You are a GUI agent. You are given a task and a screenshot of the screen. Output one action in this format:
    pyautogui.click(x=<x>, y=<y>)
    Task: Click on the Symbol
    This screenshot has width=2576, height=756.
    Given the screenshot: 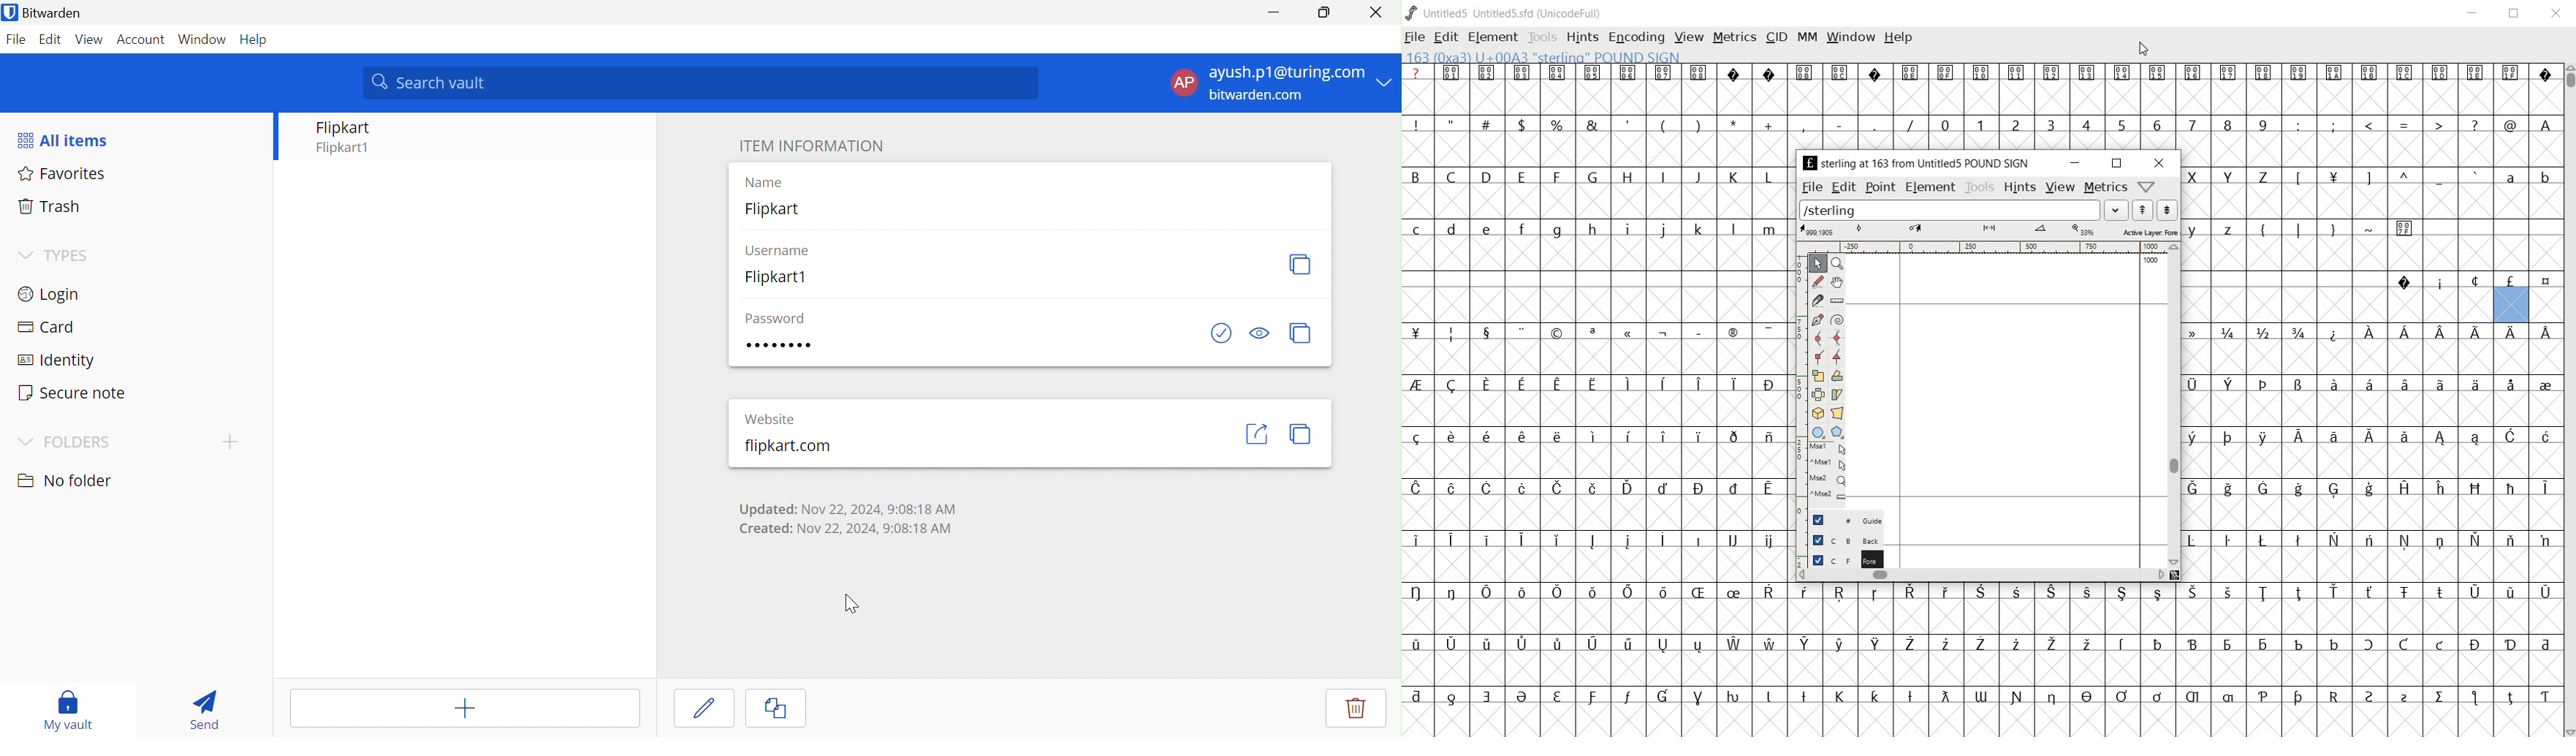 What is the action you would take?
    pyautogui.click(x=1484, y=539)
    